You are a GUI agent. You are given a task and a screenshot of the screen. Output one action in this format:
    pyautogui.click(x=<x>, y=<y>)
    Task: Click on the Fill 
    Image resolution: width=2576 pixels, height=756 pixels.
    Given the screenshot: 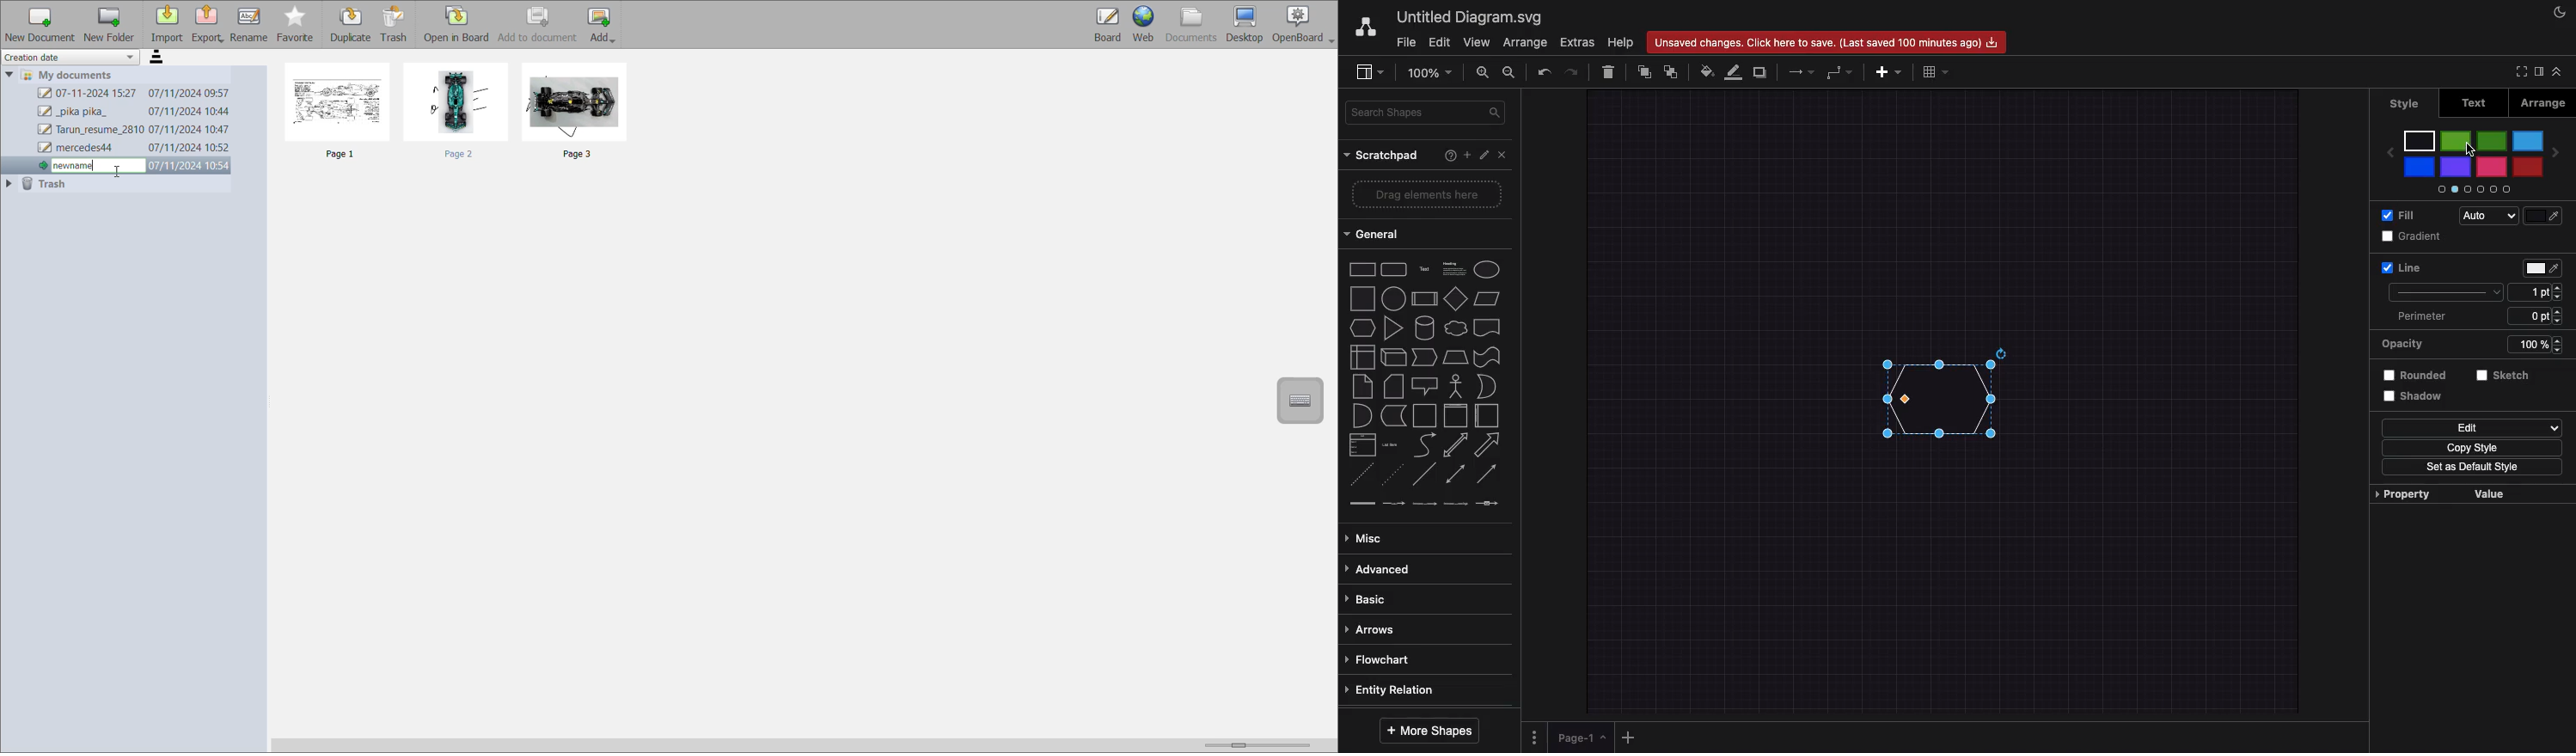 What is the action you would take?
    pyautogui.click(x=1705, y=72)
    